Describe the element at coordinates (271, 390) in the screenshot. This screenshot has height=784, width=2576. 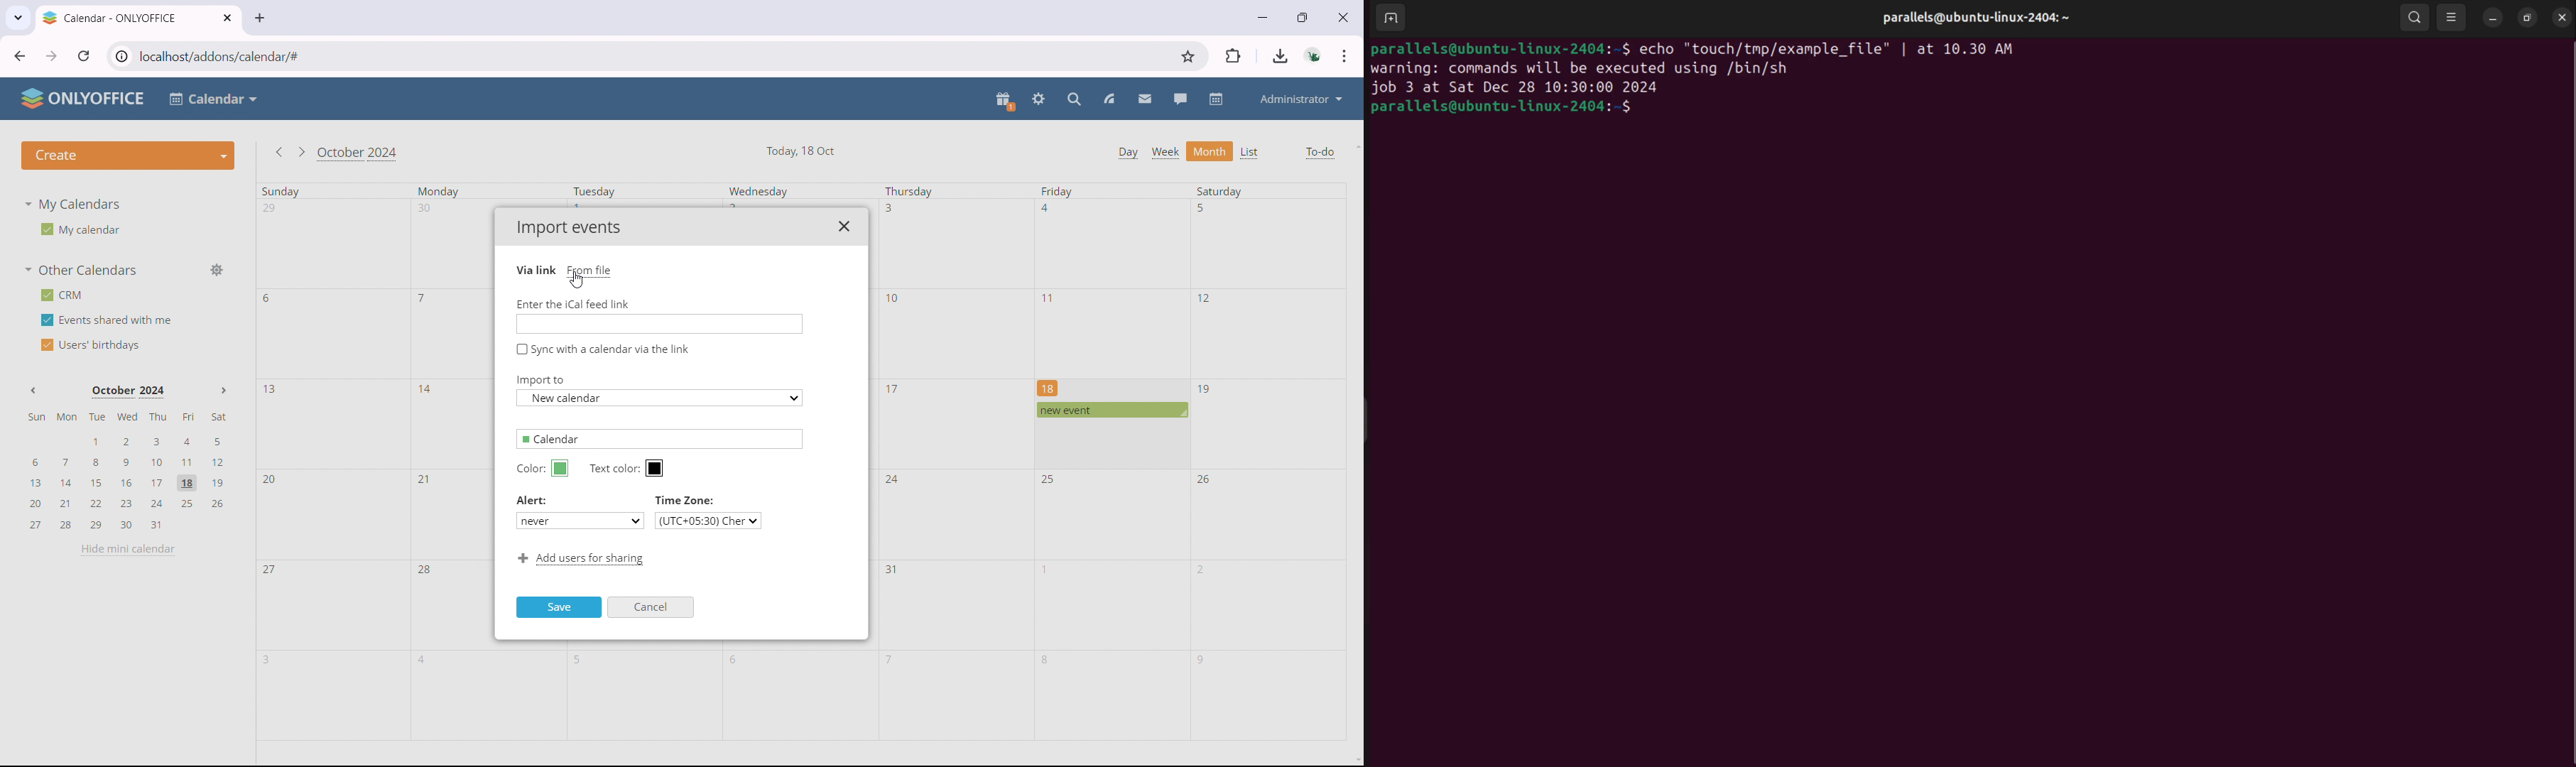
I see `13` at that location.